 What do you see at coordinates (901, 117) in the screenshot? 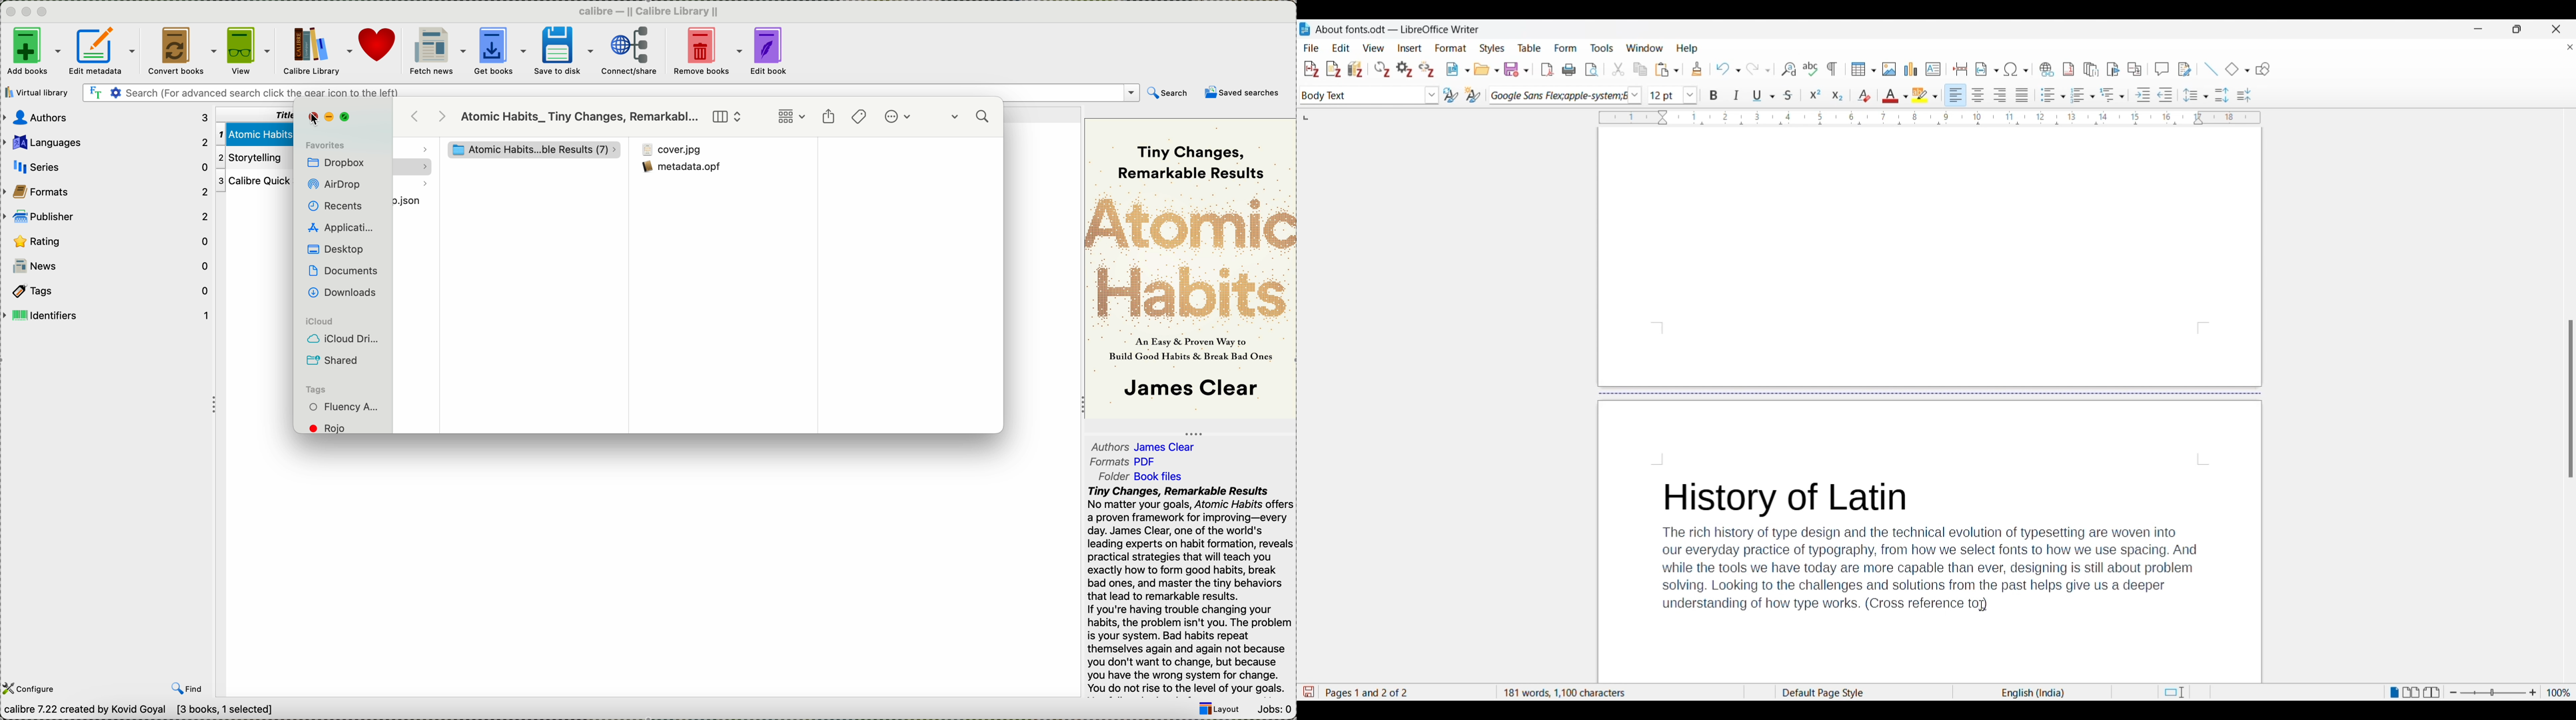
I see `more options` at bounding box center [901, 117].